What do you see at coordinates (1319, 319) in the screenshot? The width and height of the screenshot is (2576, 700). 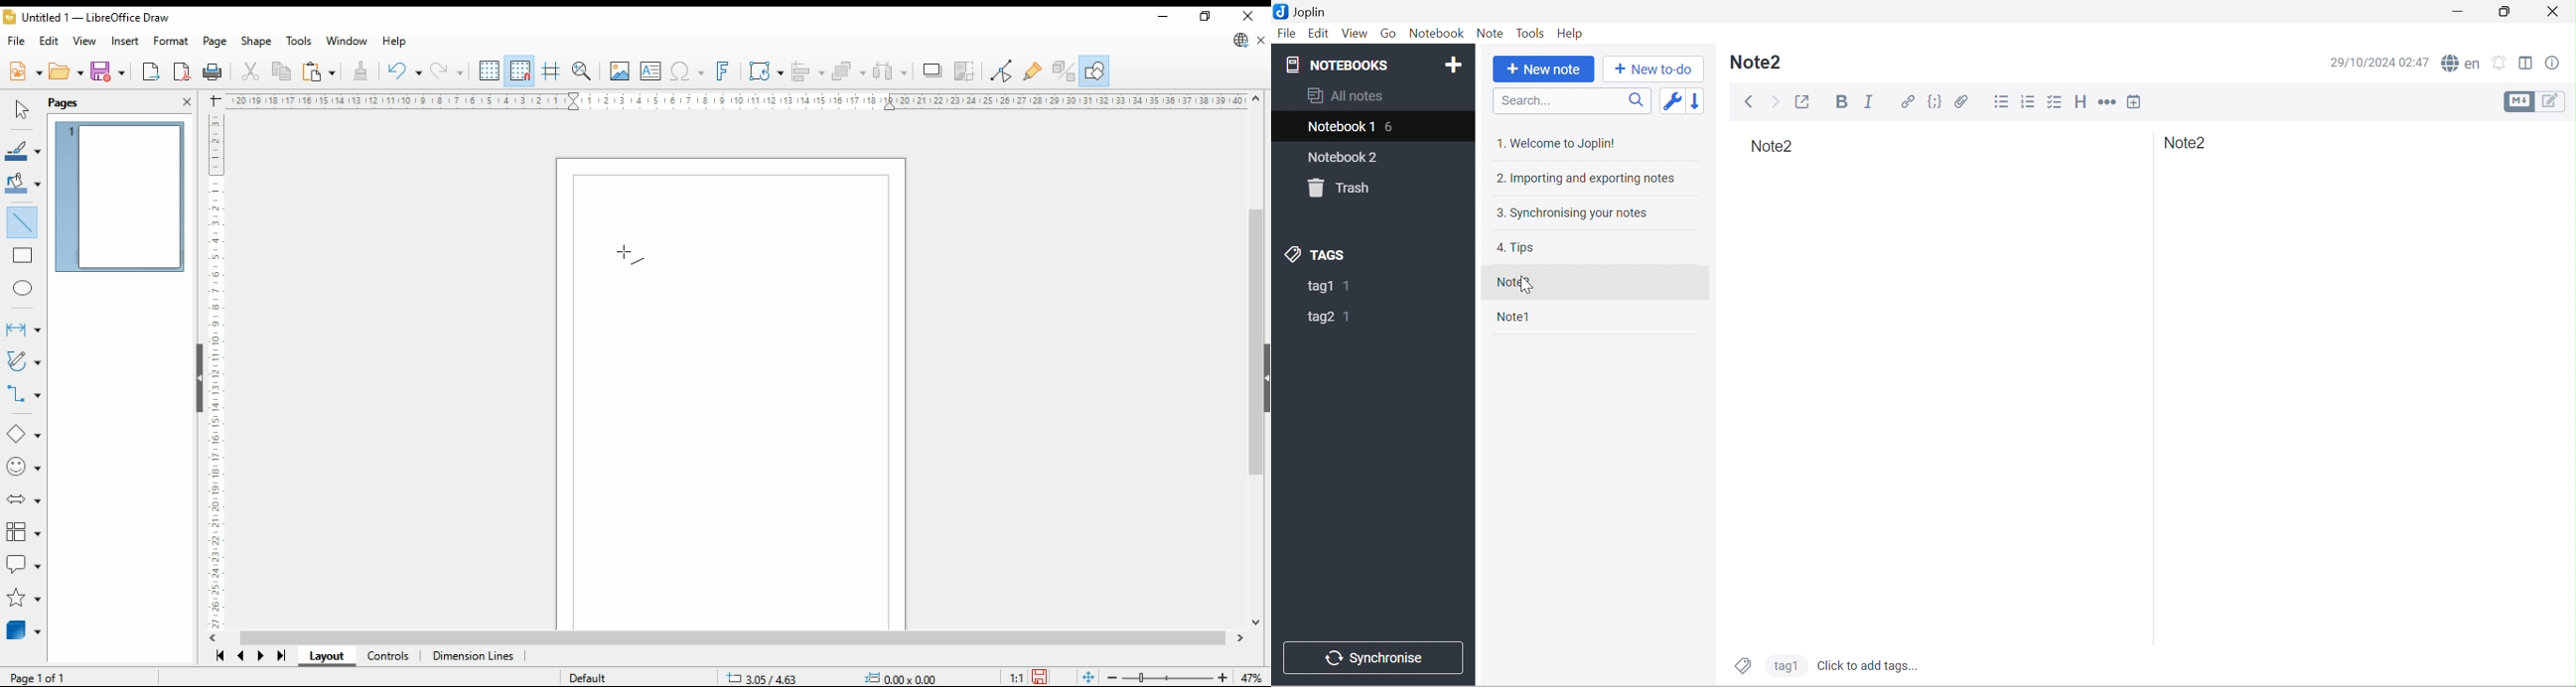 I see `tag2` at bounding box center [1319, 319].